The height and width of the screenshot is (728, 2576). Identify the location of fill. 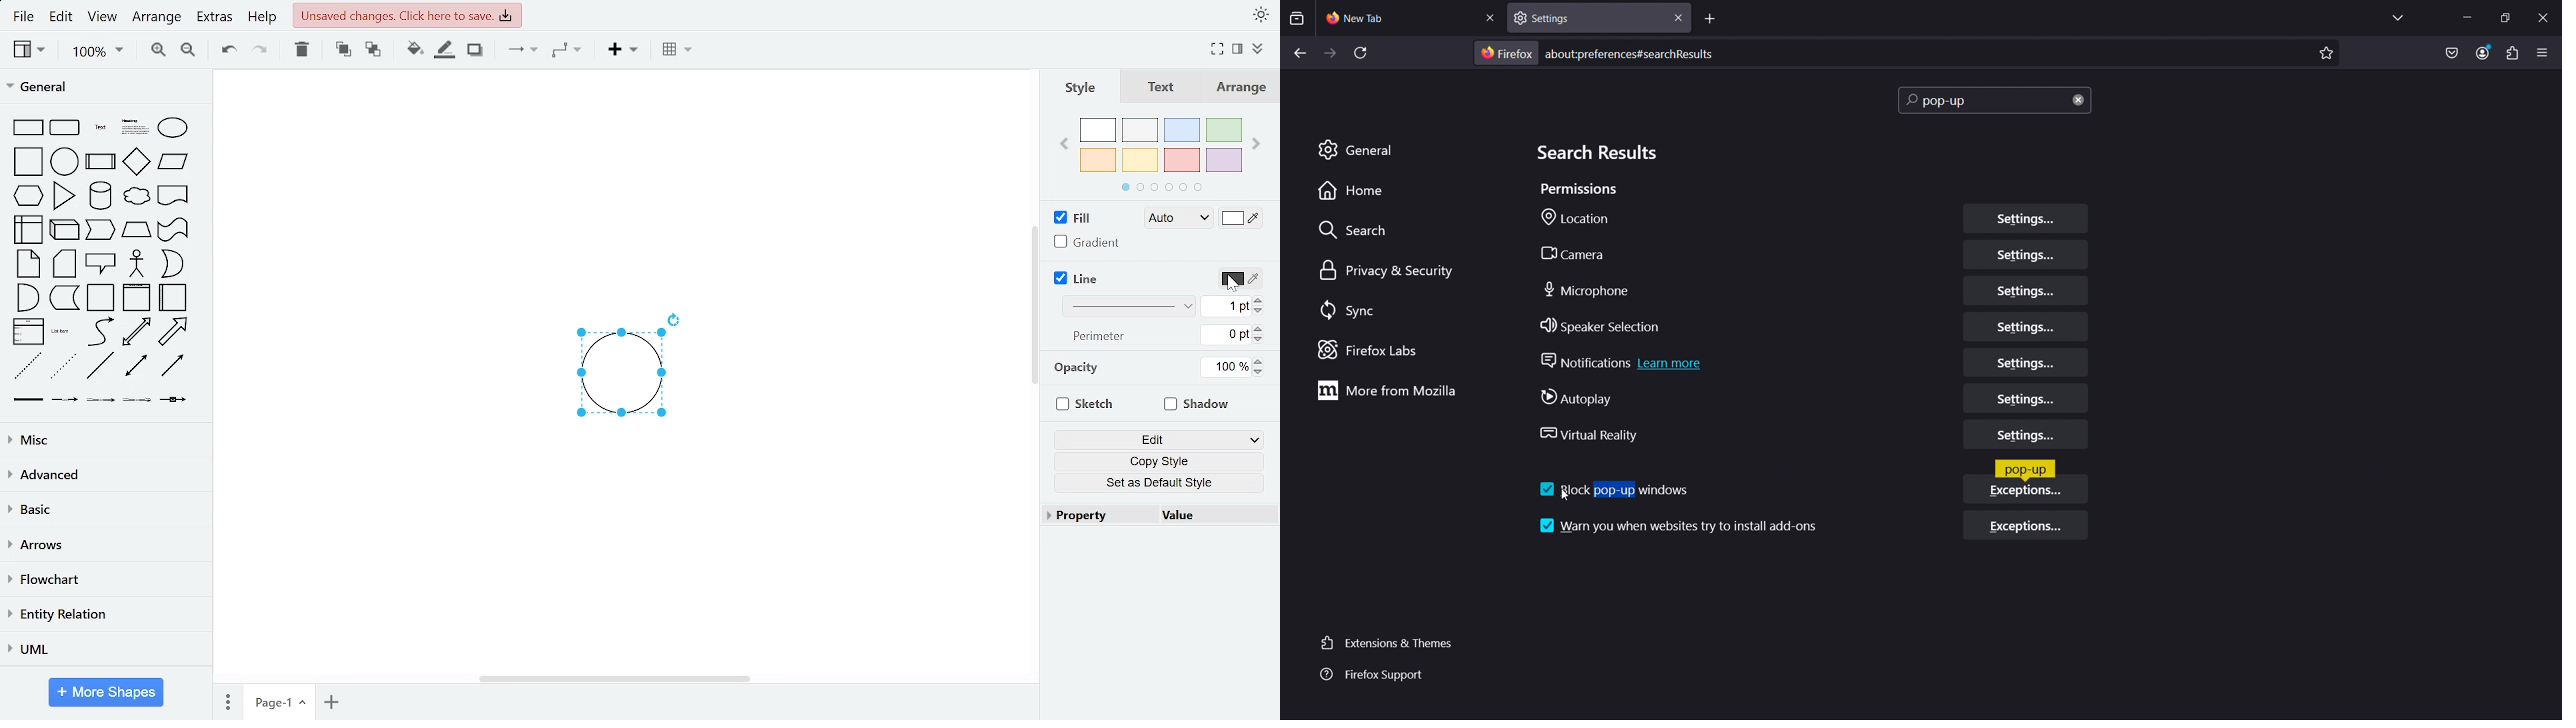
(1078, 219).